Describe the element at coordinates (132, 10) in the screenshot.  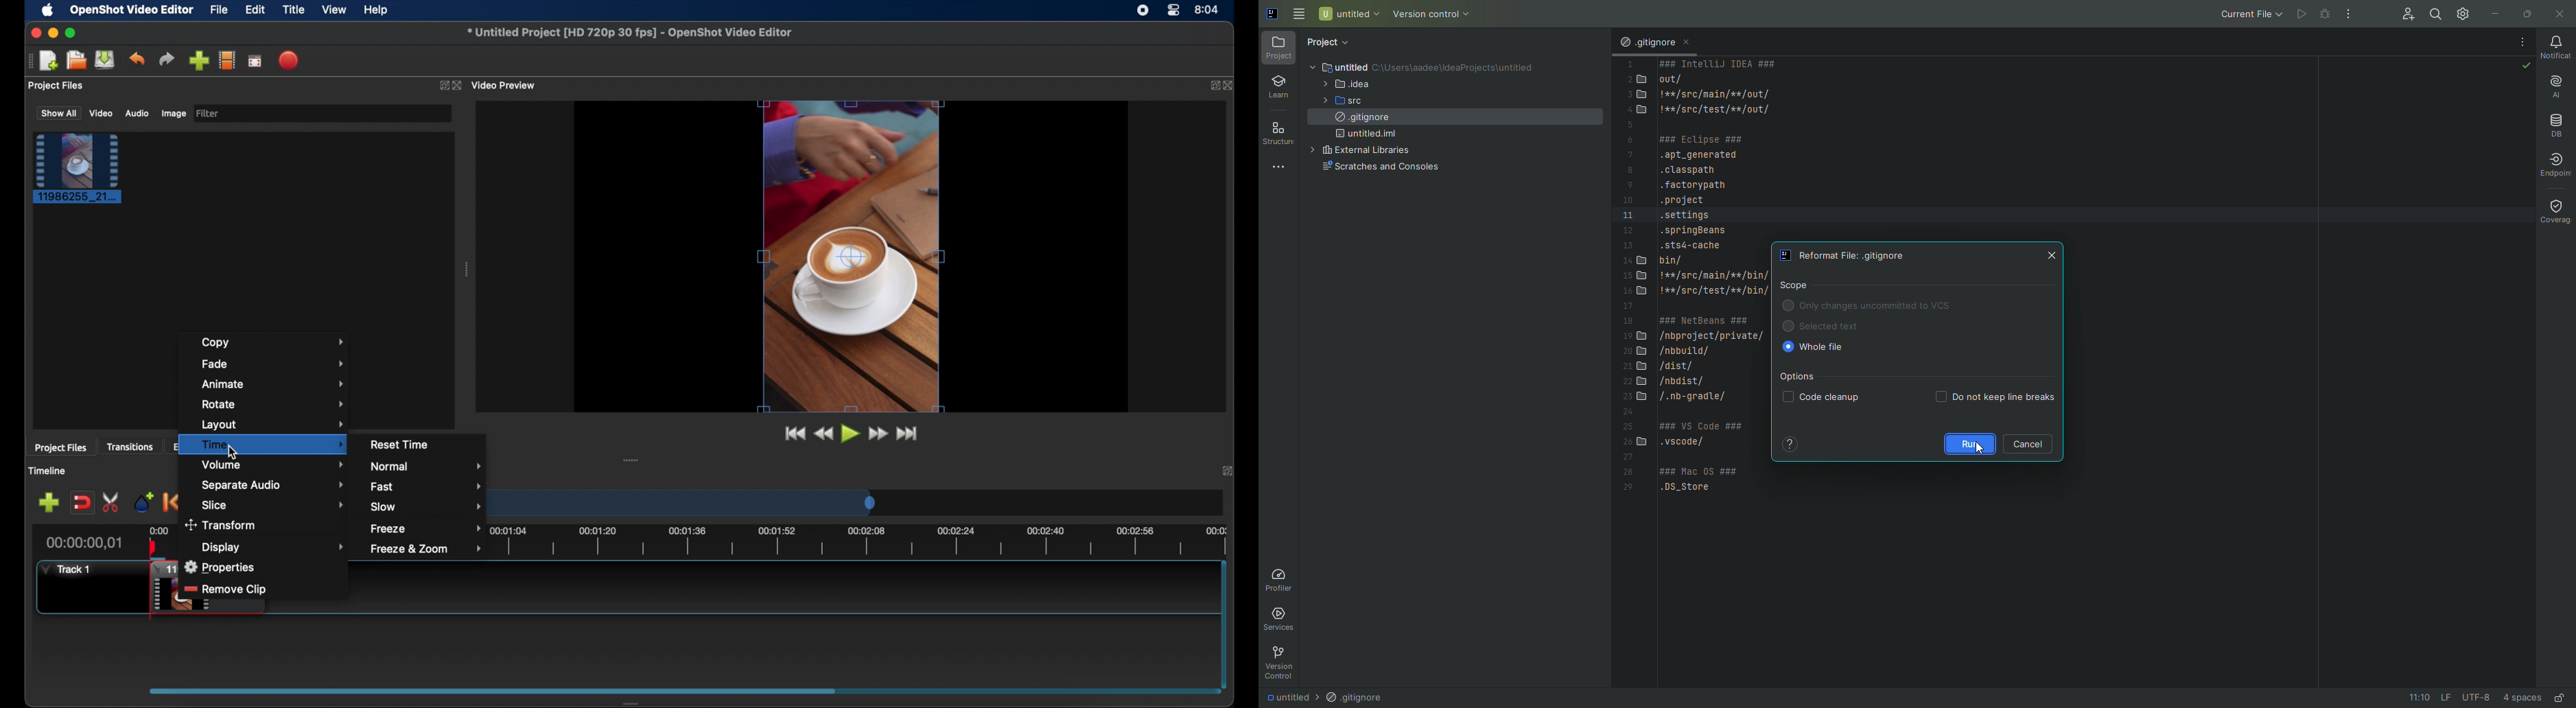
I see `openshot video editor` at that location.